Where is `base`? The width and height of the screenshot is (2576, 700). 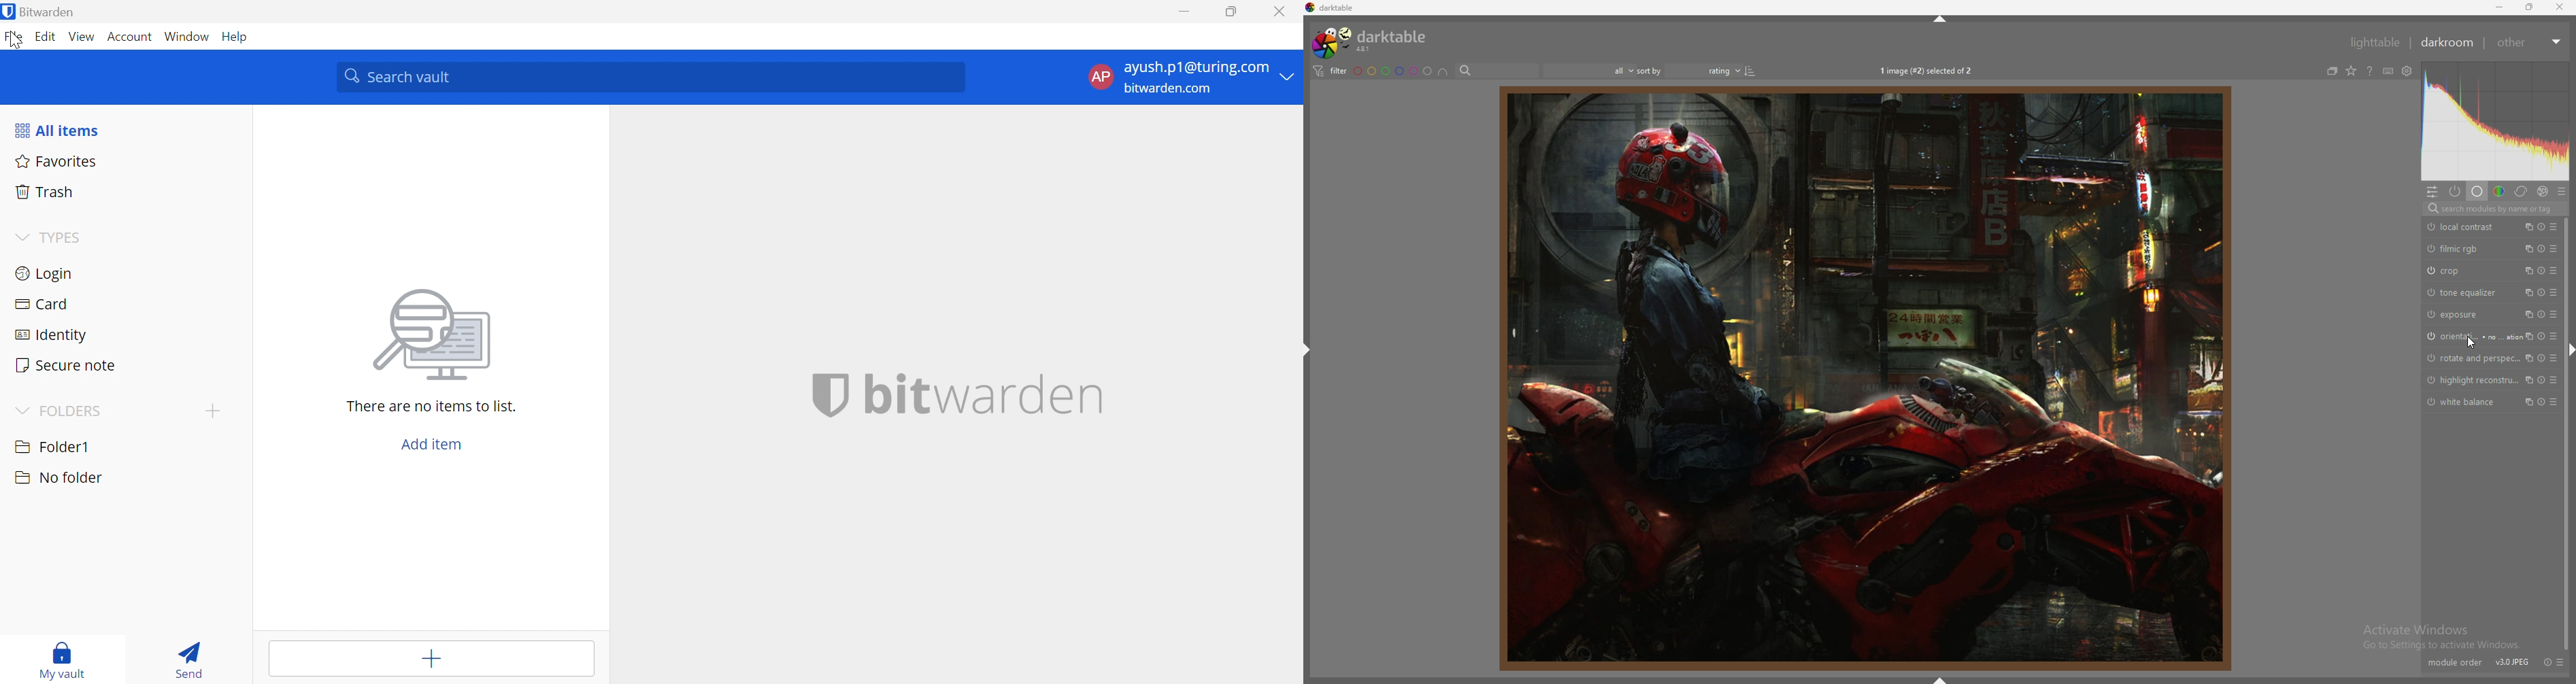 base is located at coordinates (2477, 192).